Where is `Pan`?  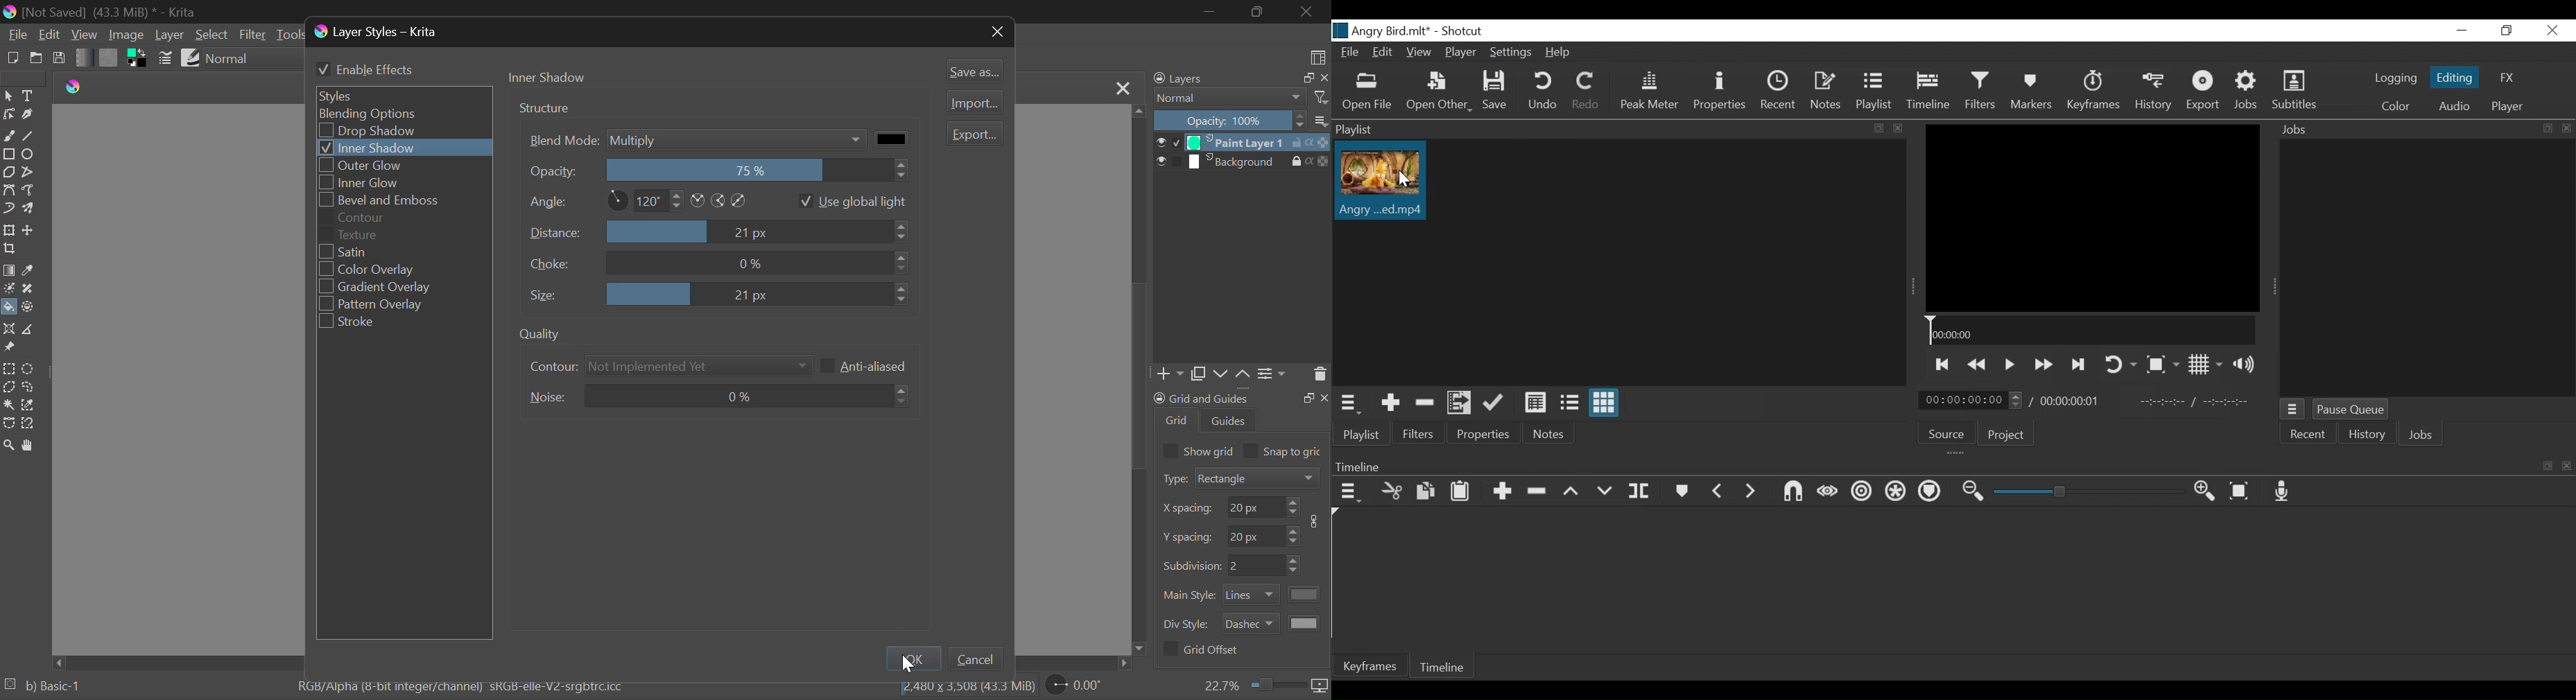
Pan is located at coordinates (29, 446).